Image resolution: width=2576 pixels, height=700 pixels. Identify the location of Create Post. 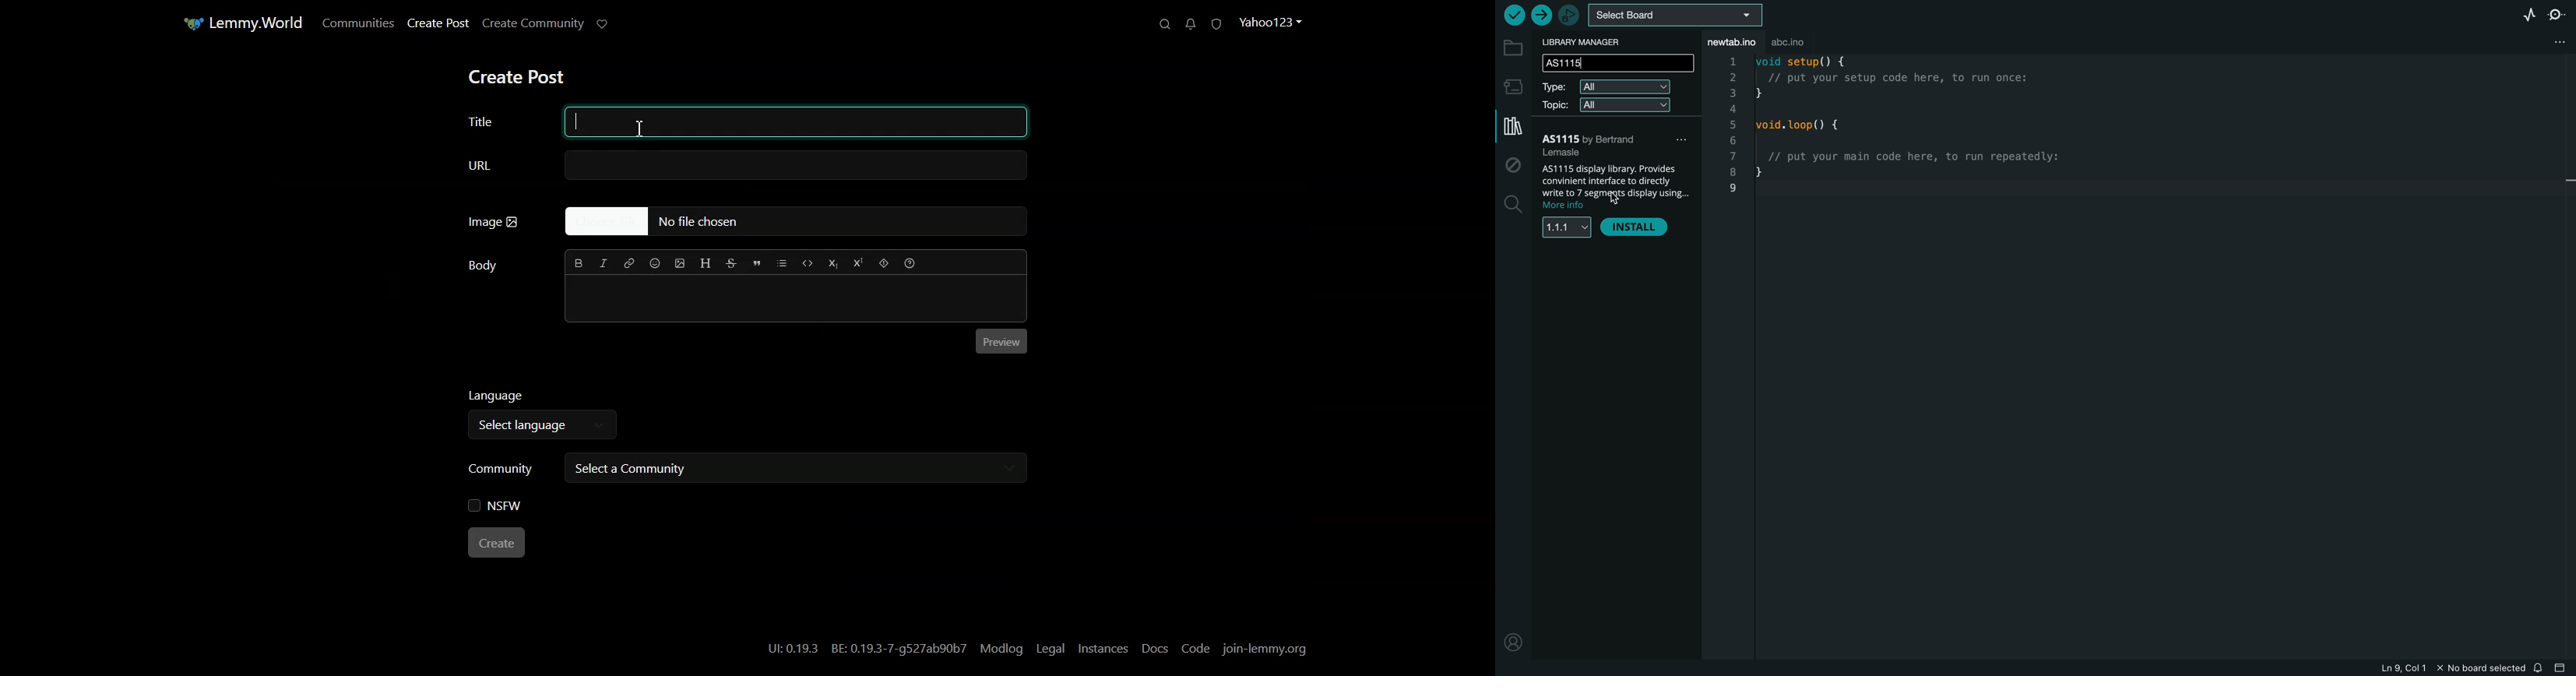
(516, 78).